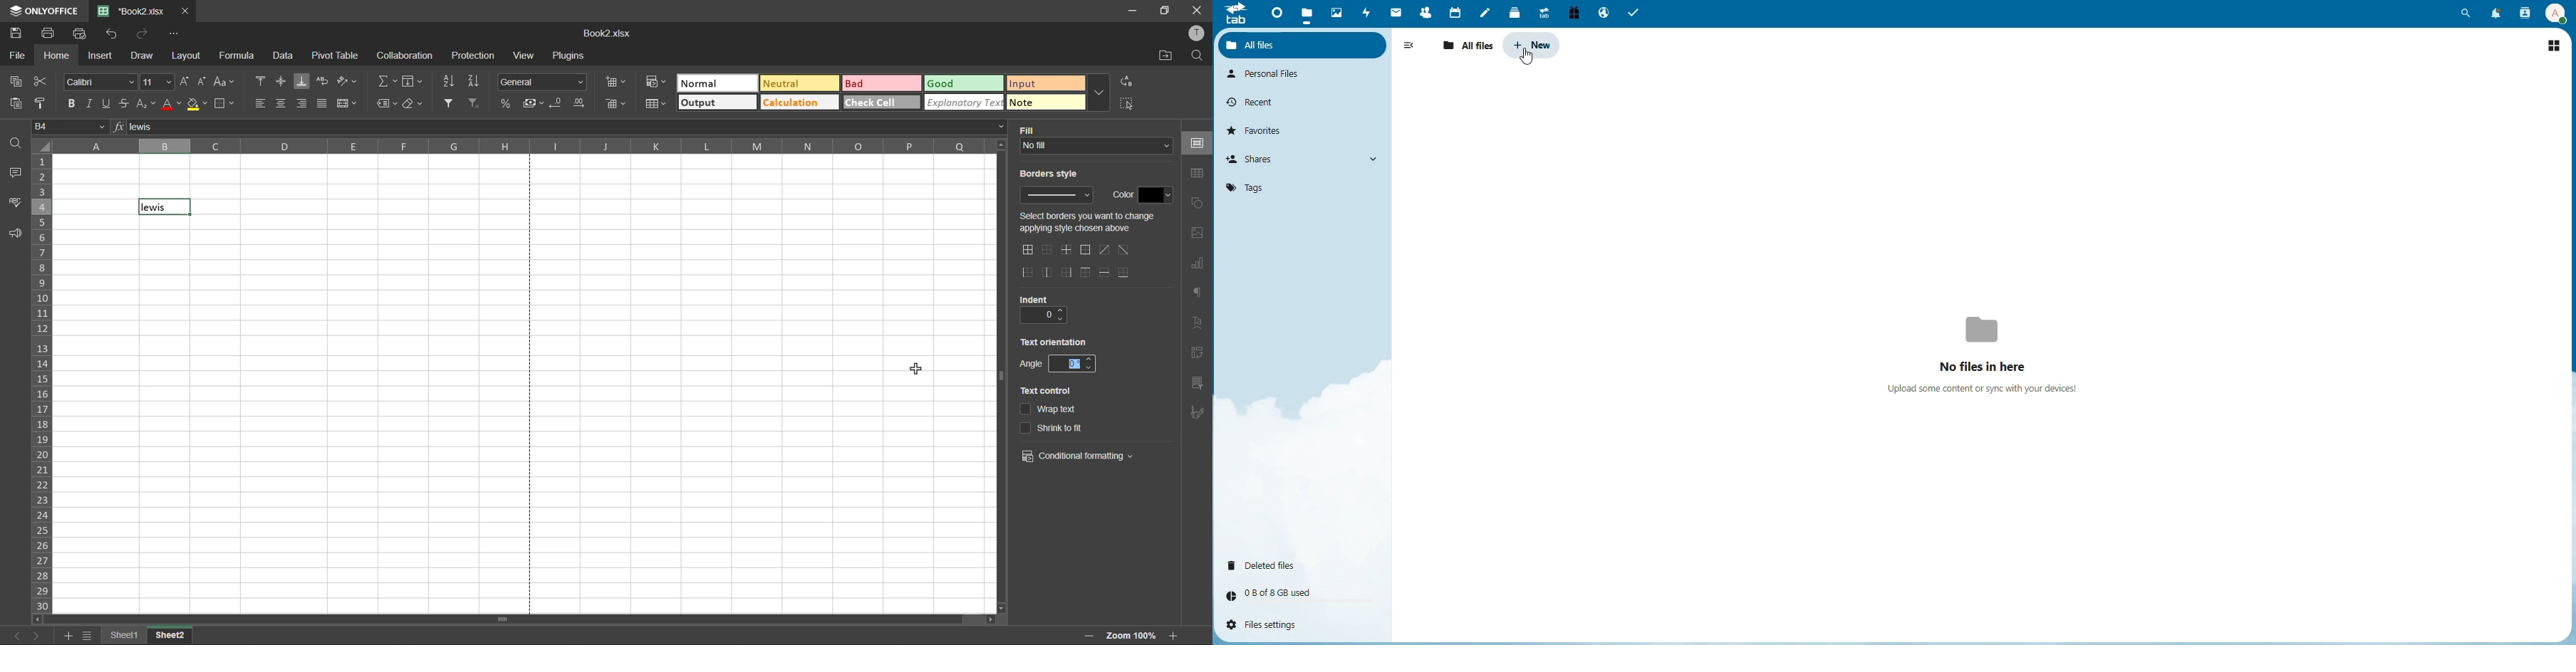 The image size is (2576, 672). Describe the element at coordinates (570, 56) in the screenshot. I see `plugins` at that location.